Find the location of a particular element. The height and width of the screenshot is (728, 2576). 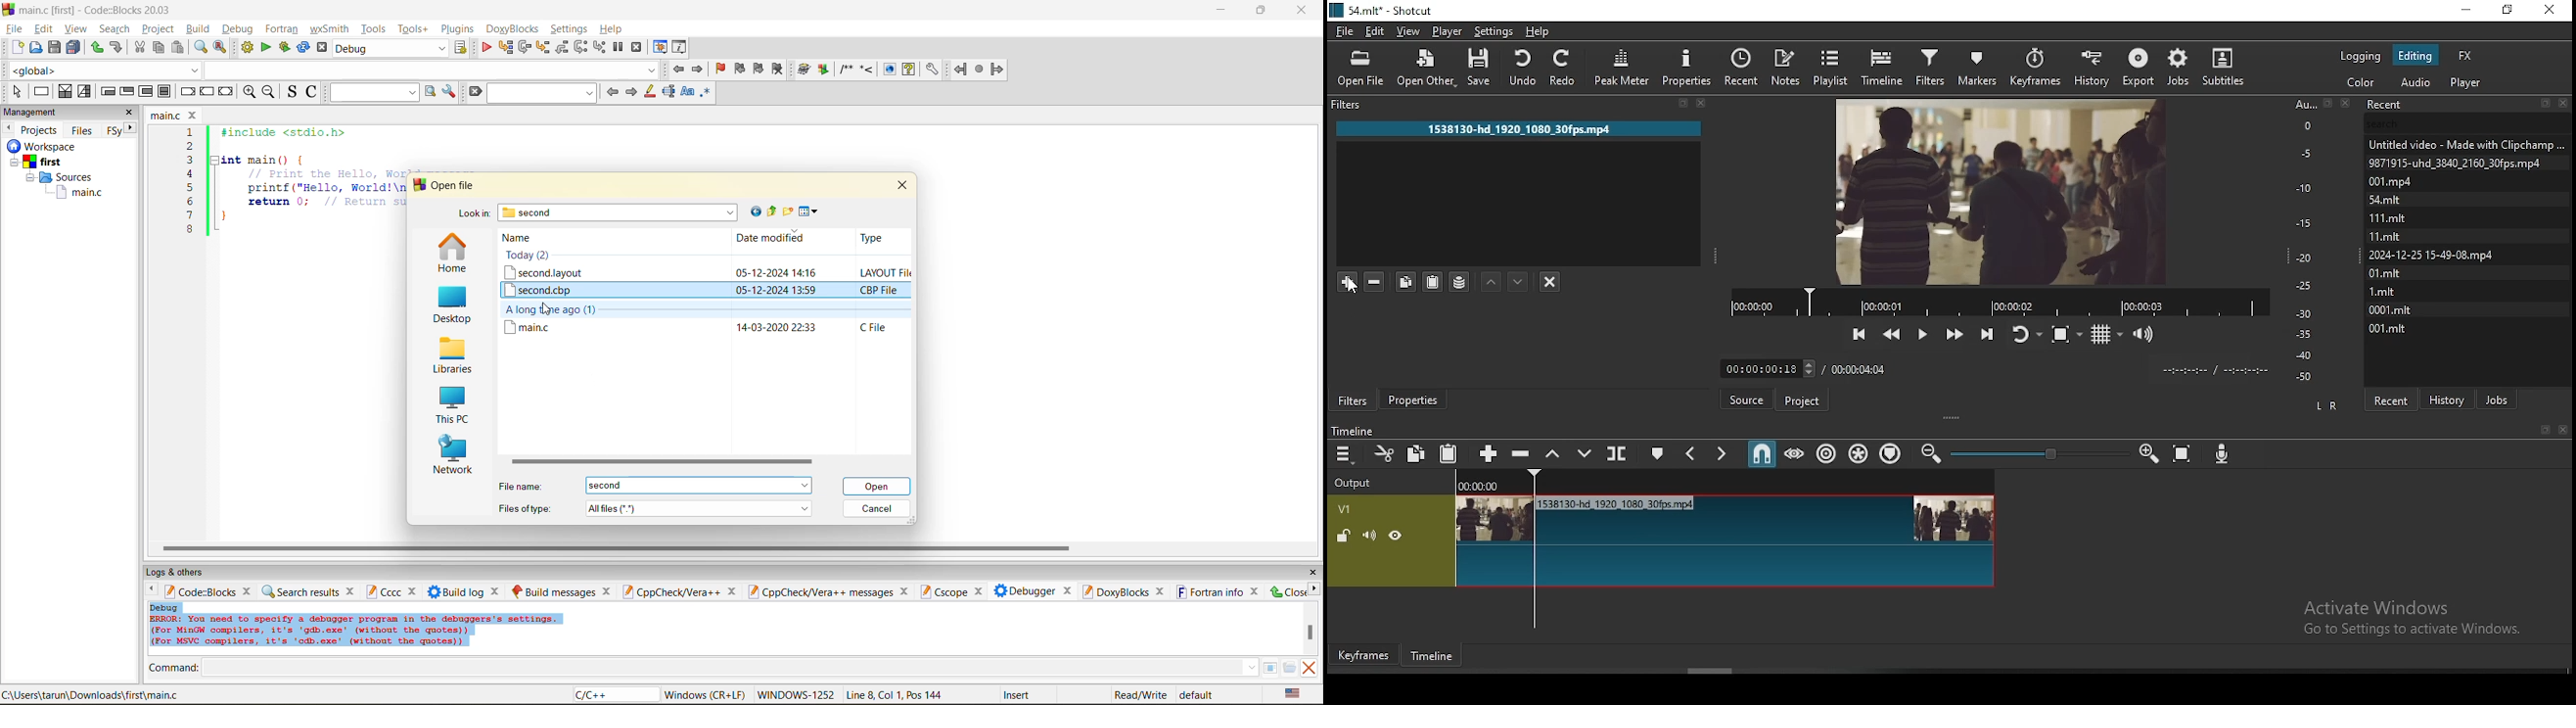

file name is located at coordinates (524, 486).